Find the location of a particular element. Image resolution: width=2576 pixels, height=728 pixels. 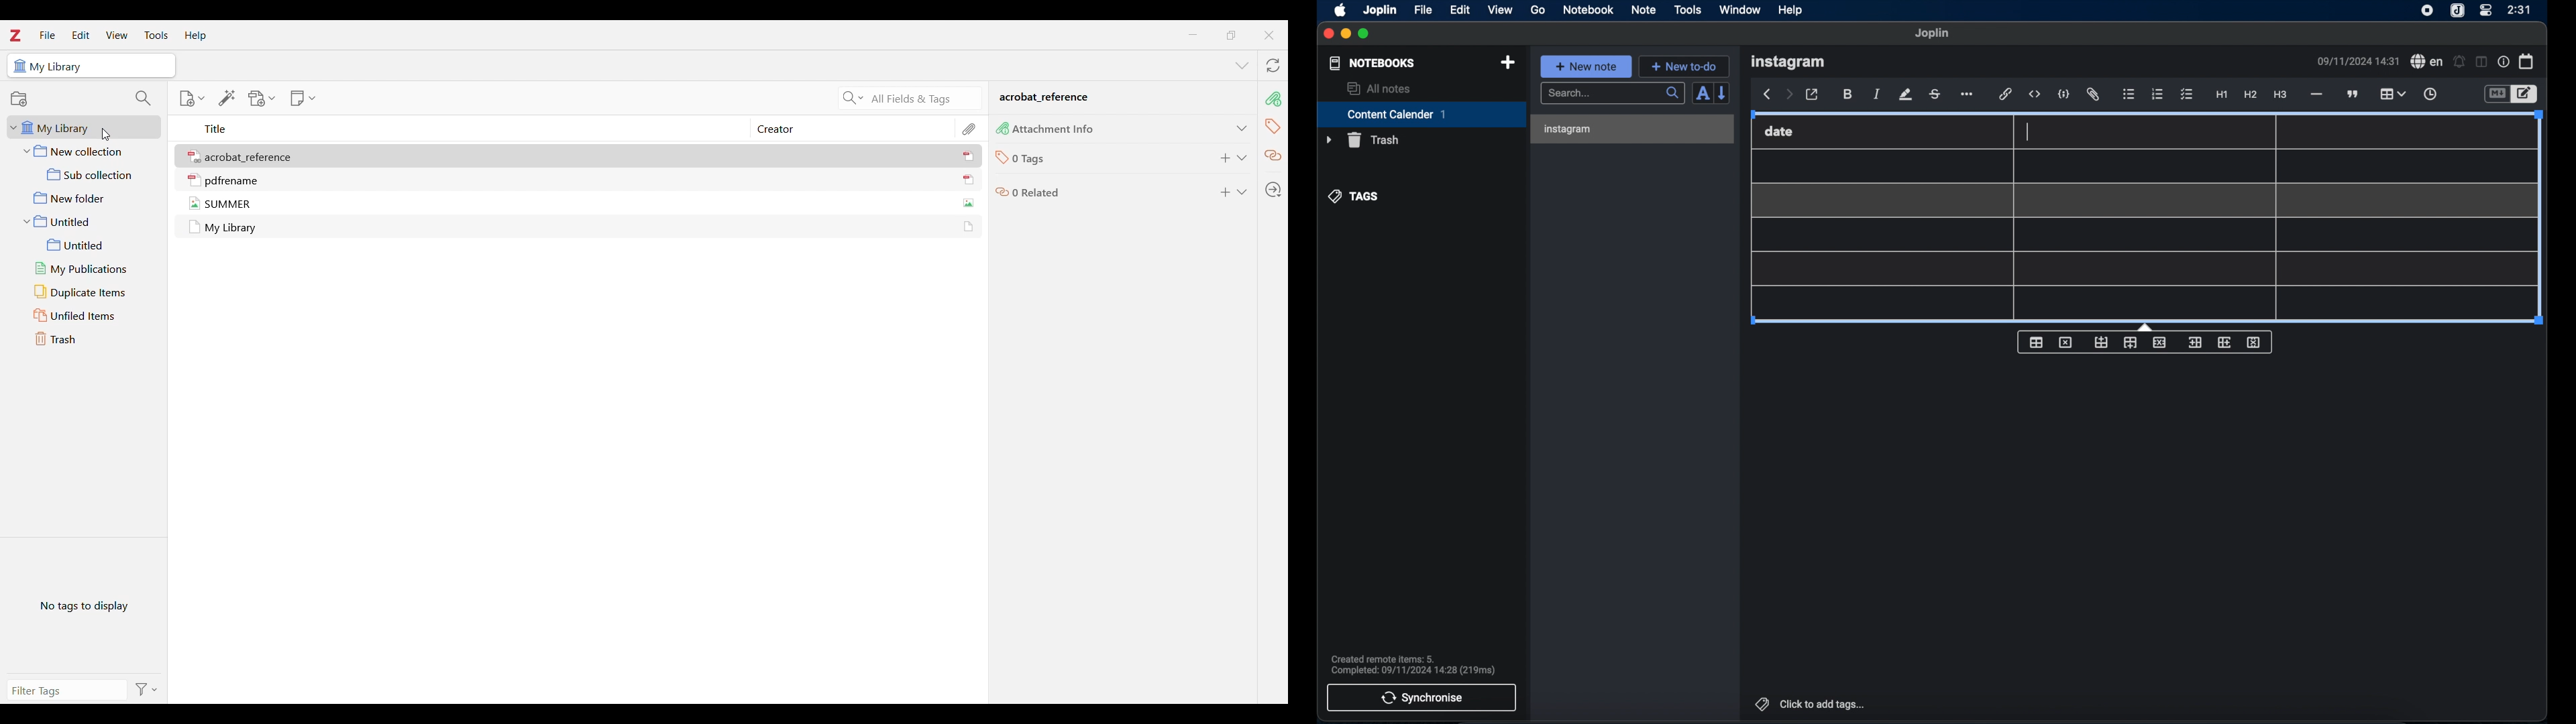

Attachment info is located at coordinates (1273, 99).